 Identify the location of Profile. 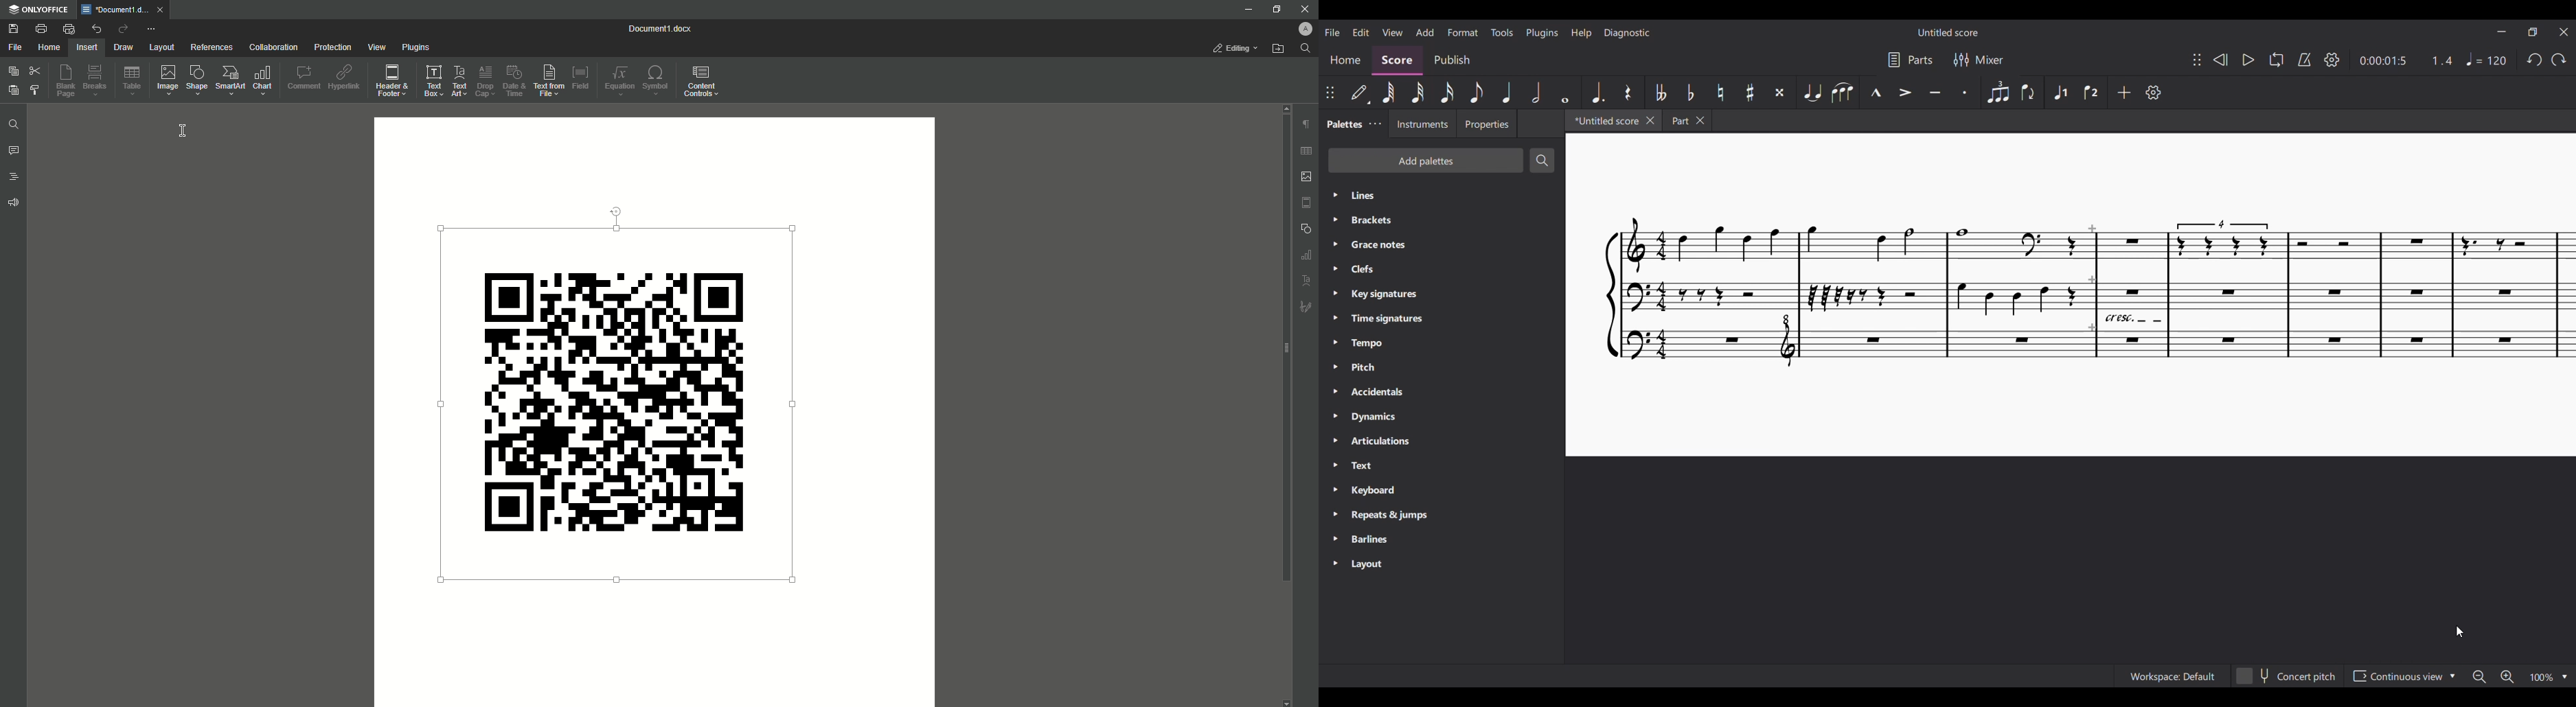
(1303, 29).